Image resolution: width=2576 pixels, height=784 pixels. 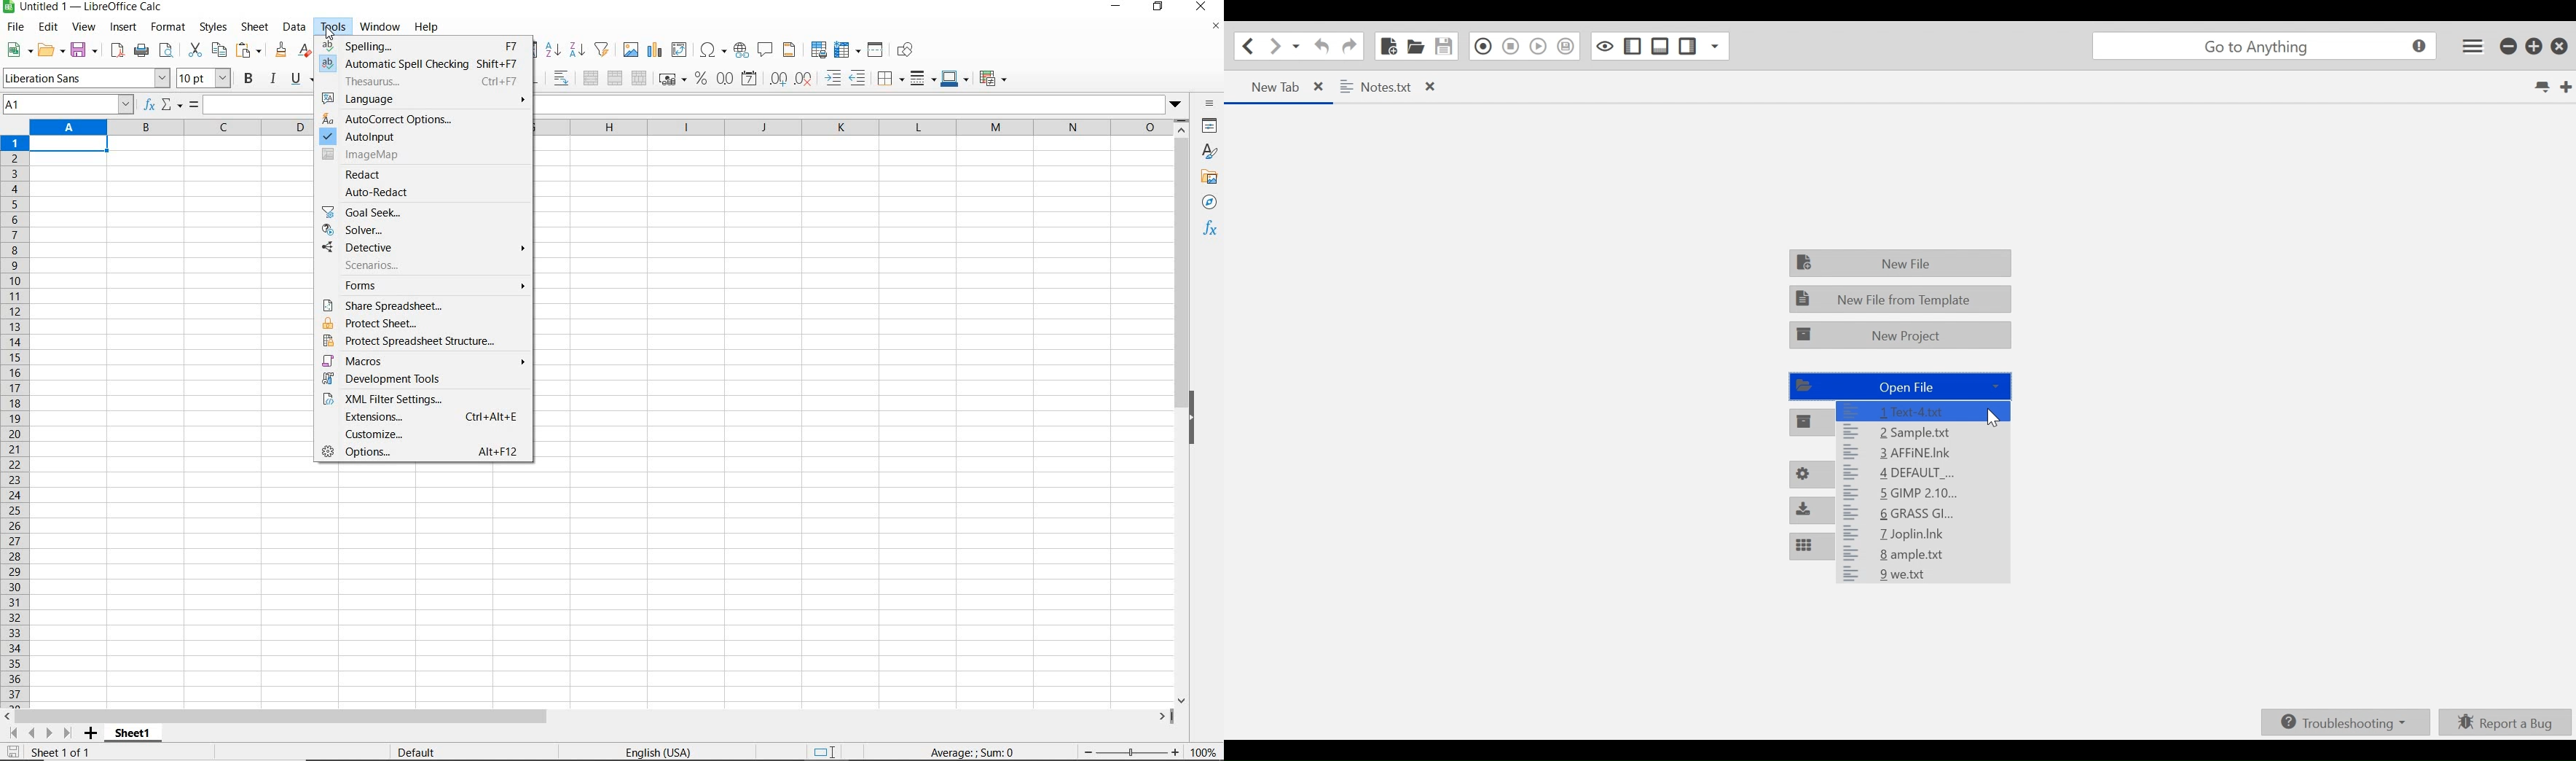 What do you see at coordinates (84, 27) in the screenshot?
I see `view` at bounding box center [84, 27].